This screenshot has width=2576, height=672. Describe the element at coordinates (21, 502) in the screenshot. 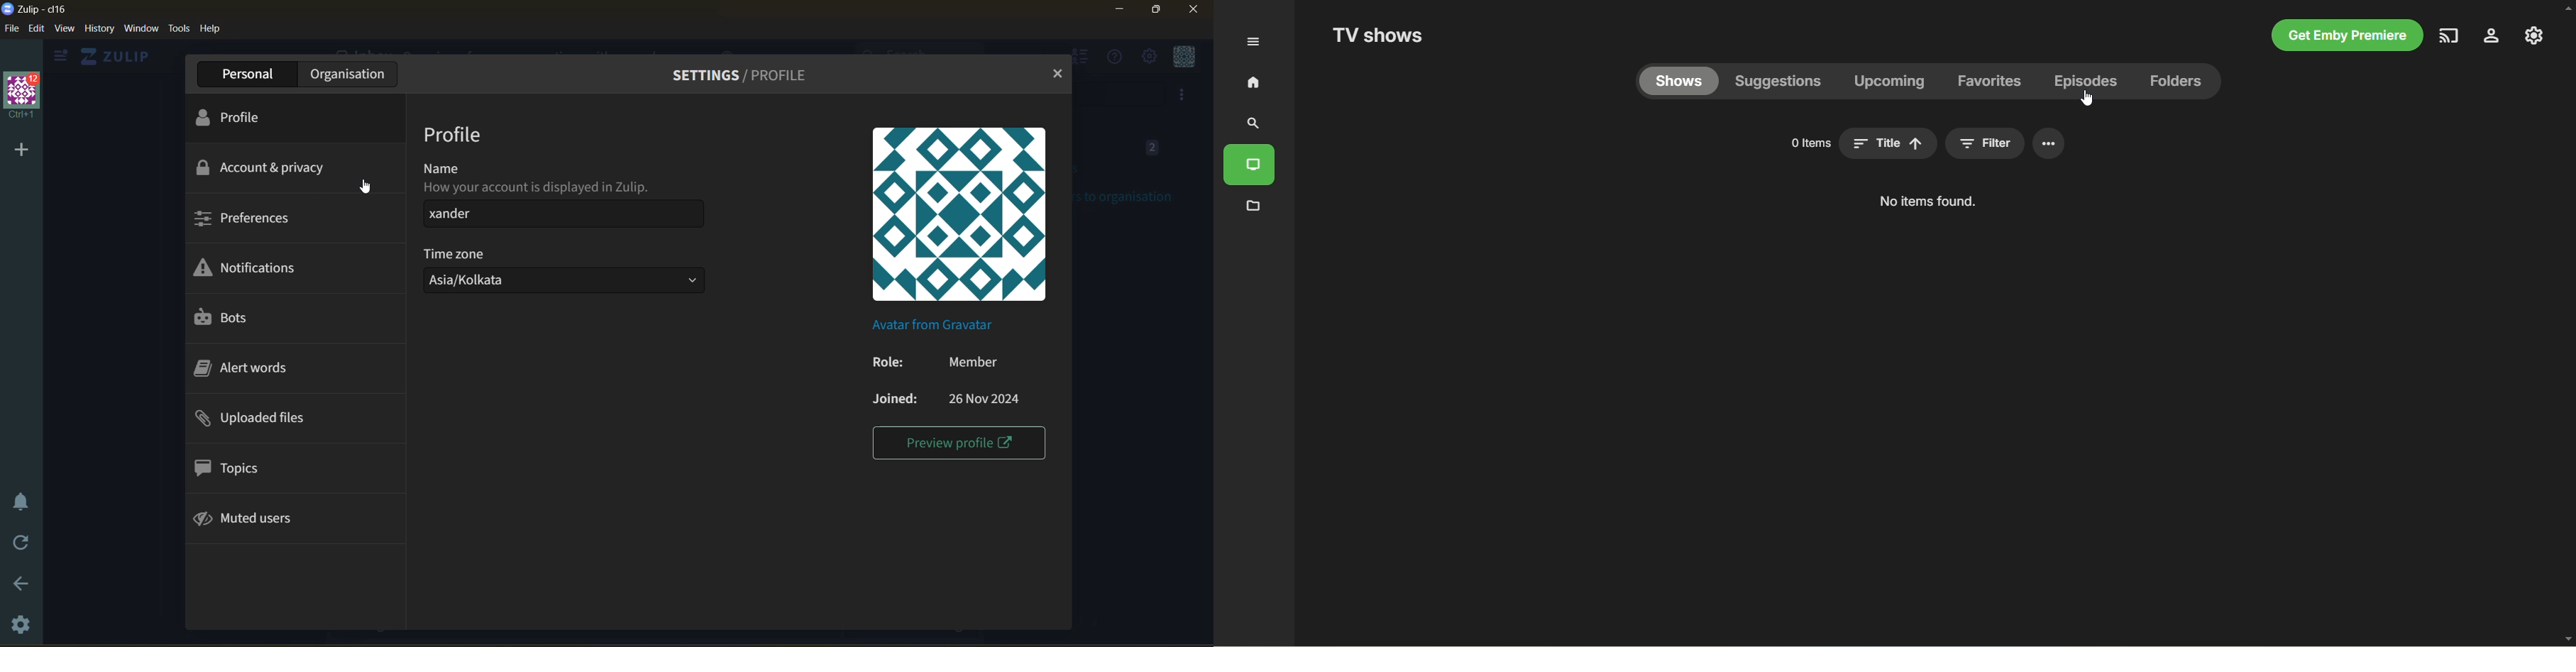

I see `enable do not disturb` at that location.